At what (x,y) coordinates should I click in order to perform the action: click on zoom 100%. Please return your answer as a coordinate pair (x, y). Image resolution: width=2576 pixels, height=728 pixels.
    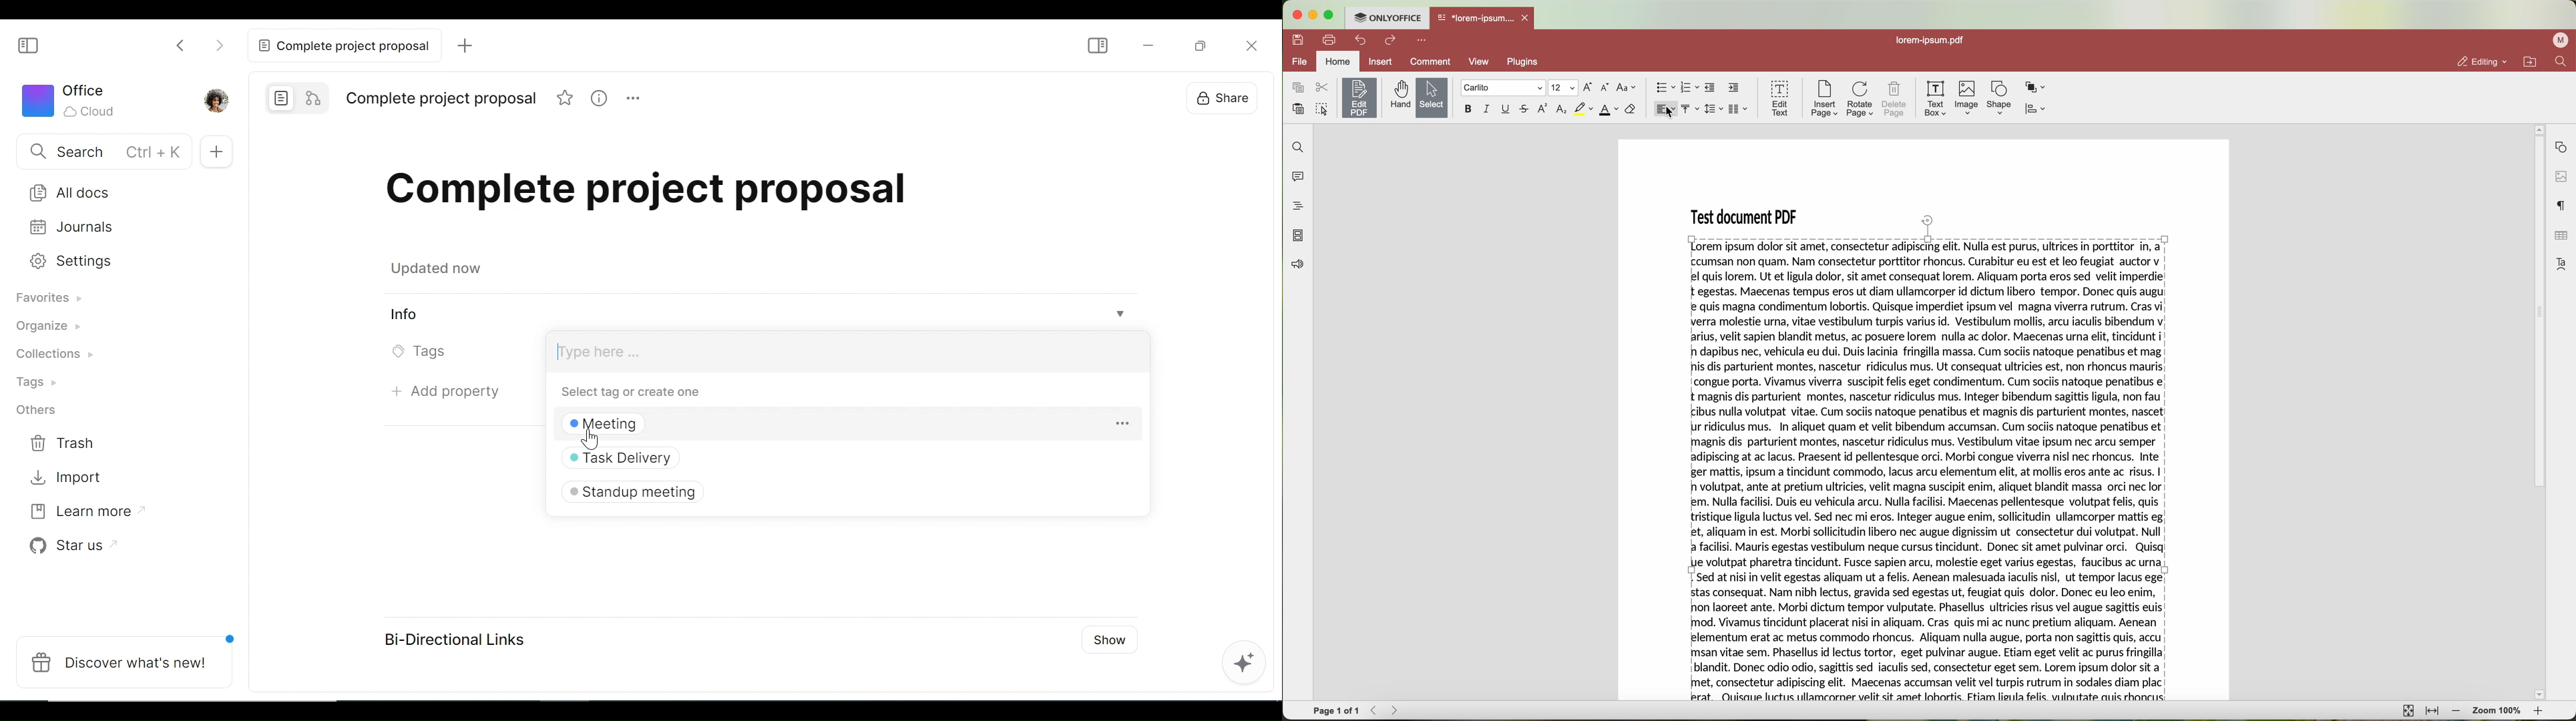
    Looking at the image, I should click on (2498, 711).